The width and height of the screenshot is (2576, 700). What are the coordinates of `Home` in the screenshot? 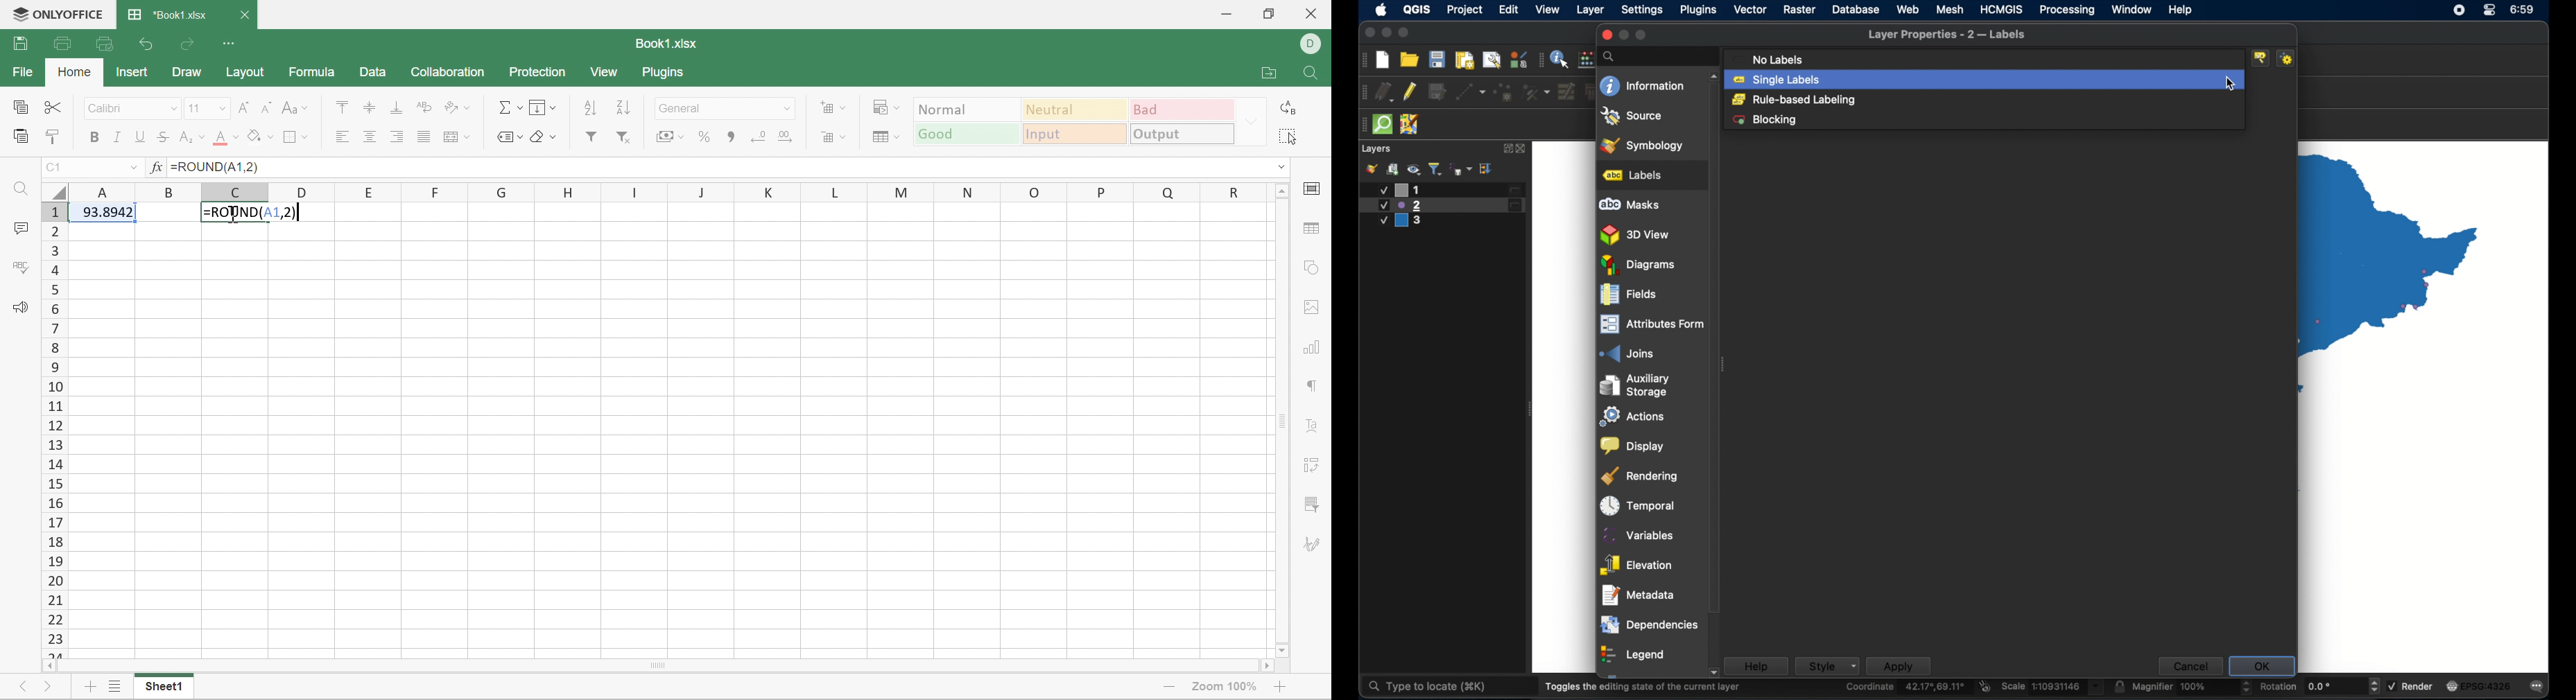 It's located at (74, 71).